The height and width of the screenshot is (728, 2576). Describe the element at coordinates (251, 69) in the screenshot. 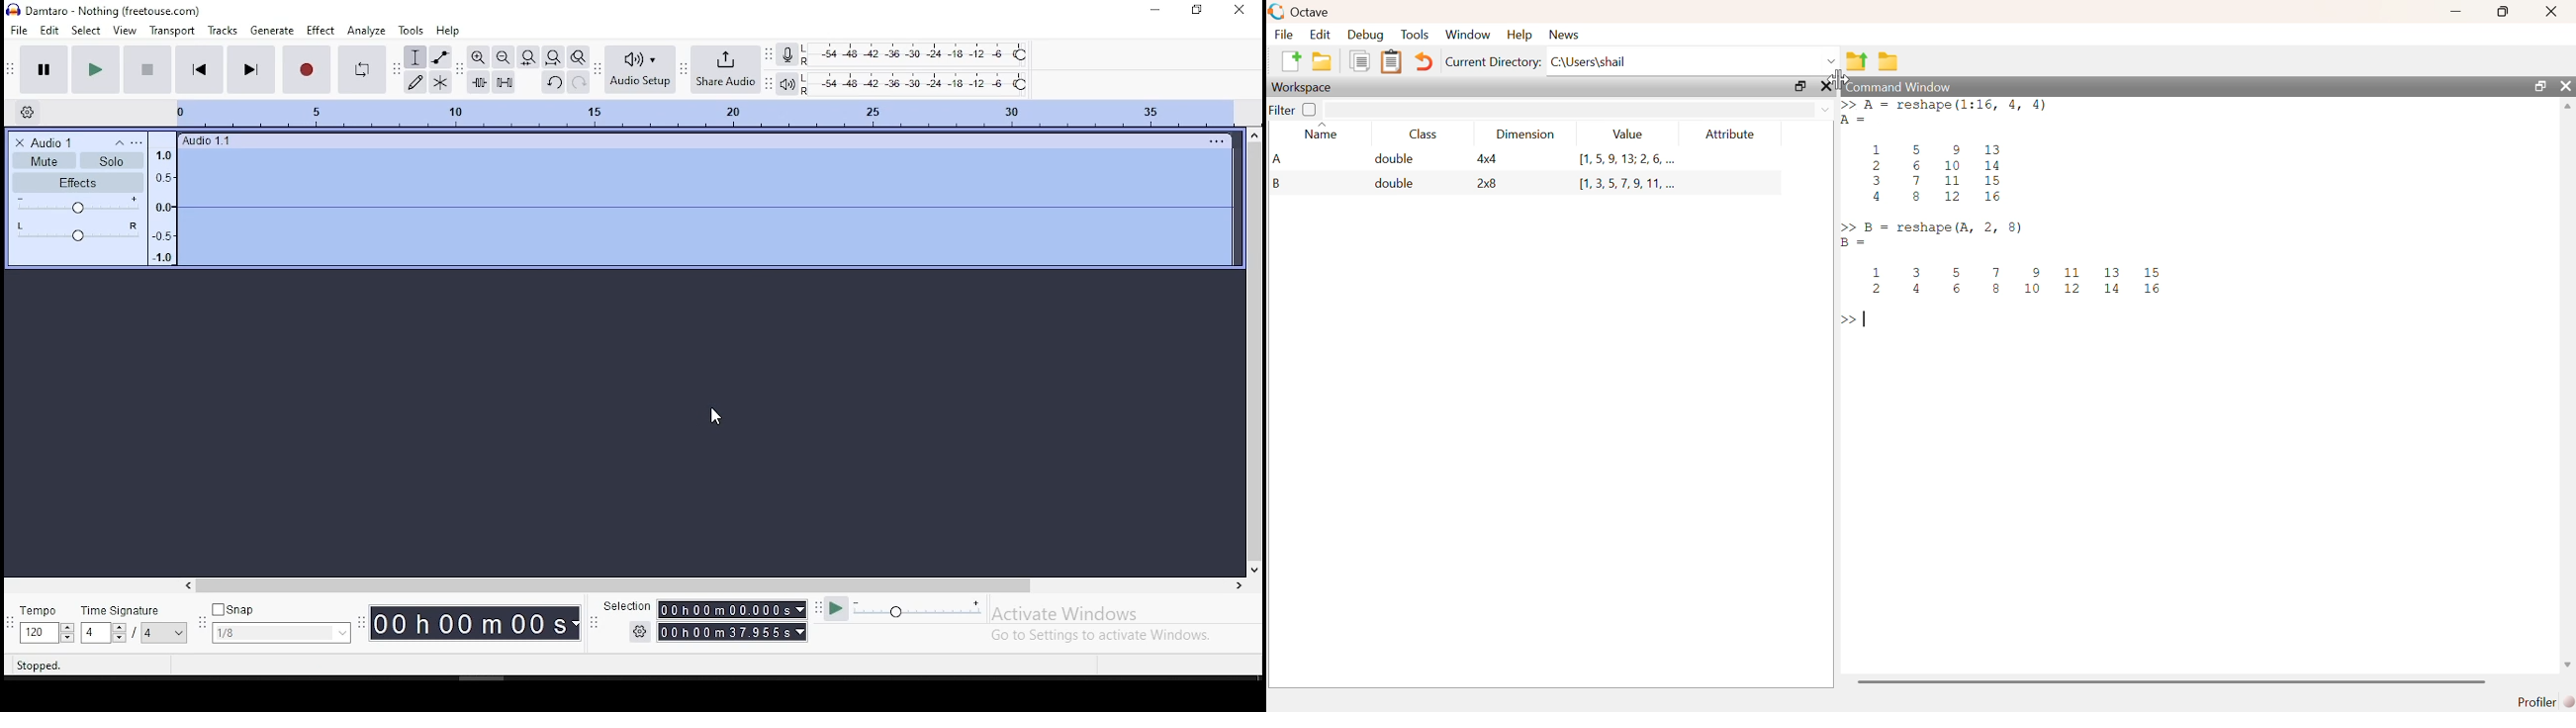

I see `skip to end` at that location.